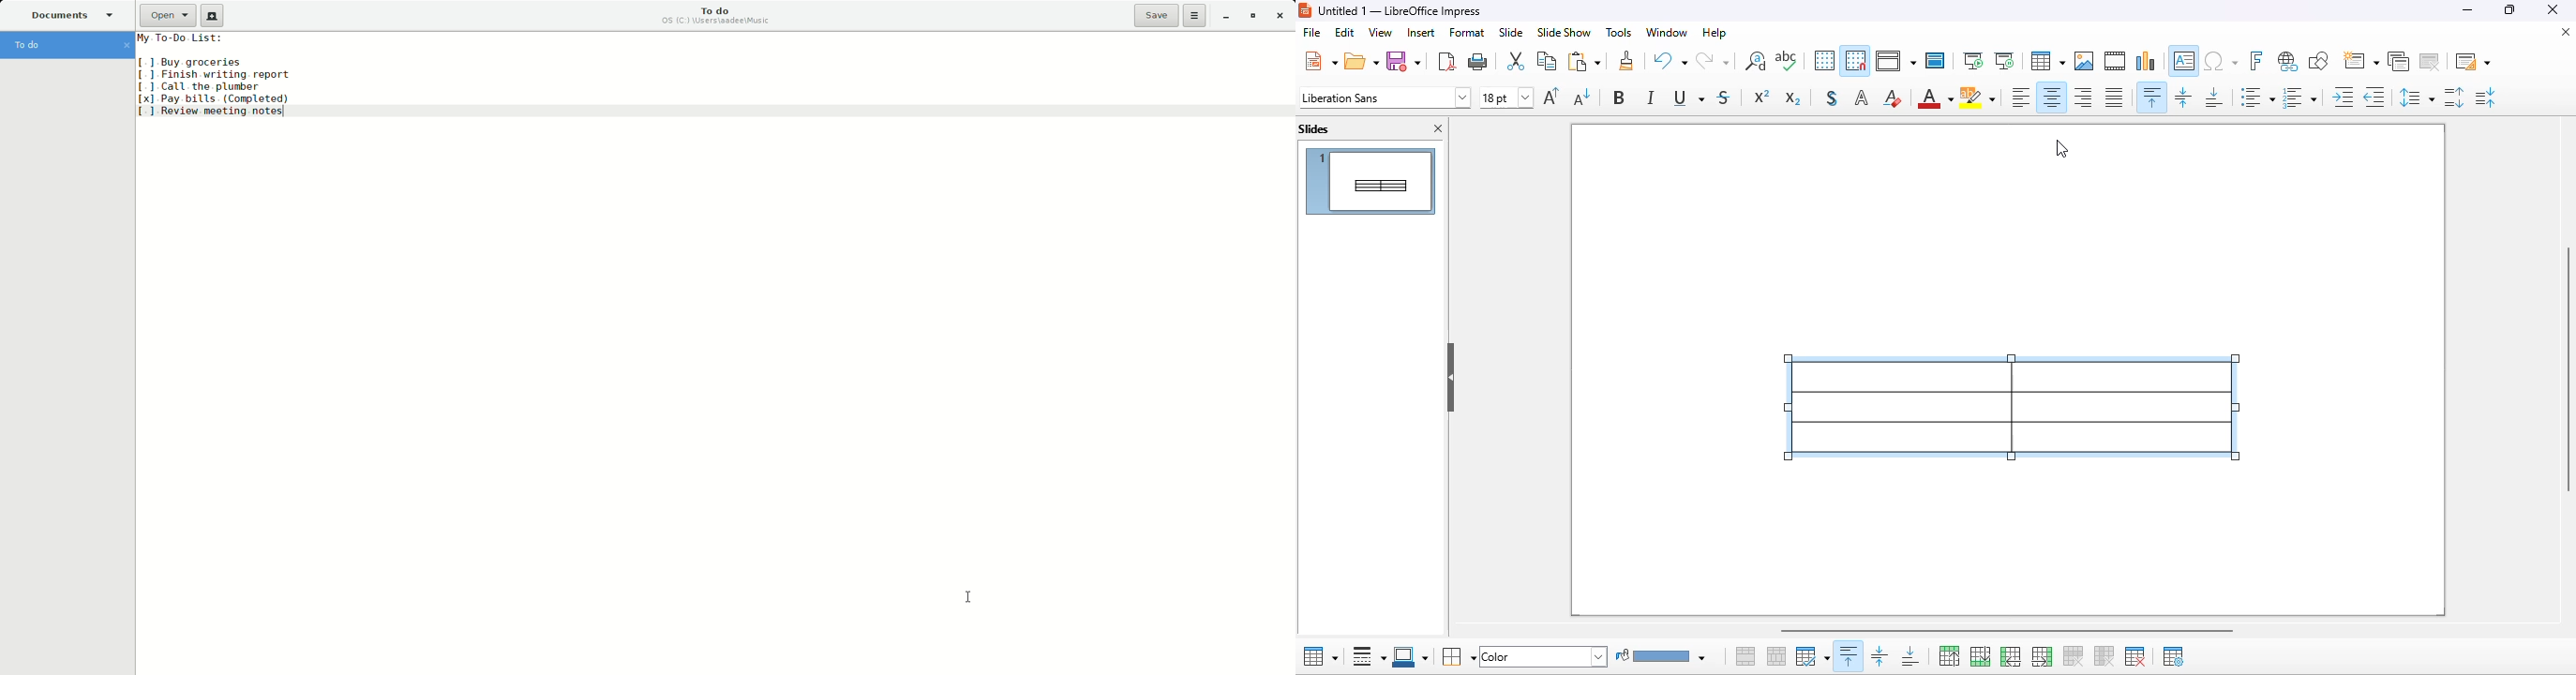  Describe the element at coordinates (1346, 33) in the screenshot. I see `edit` at that location.